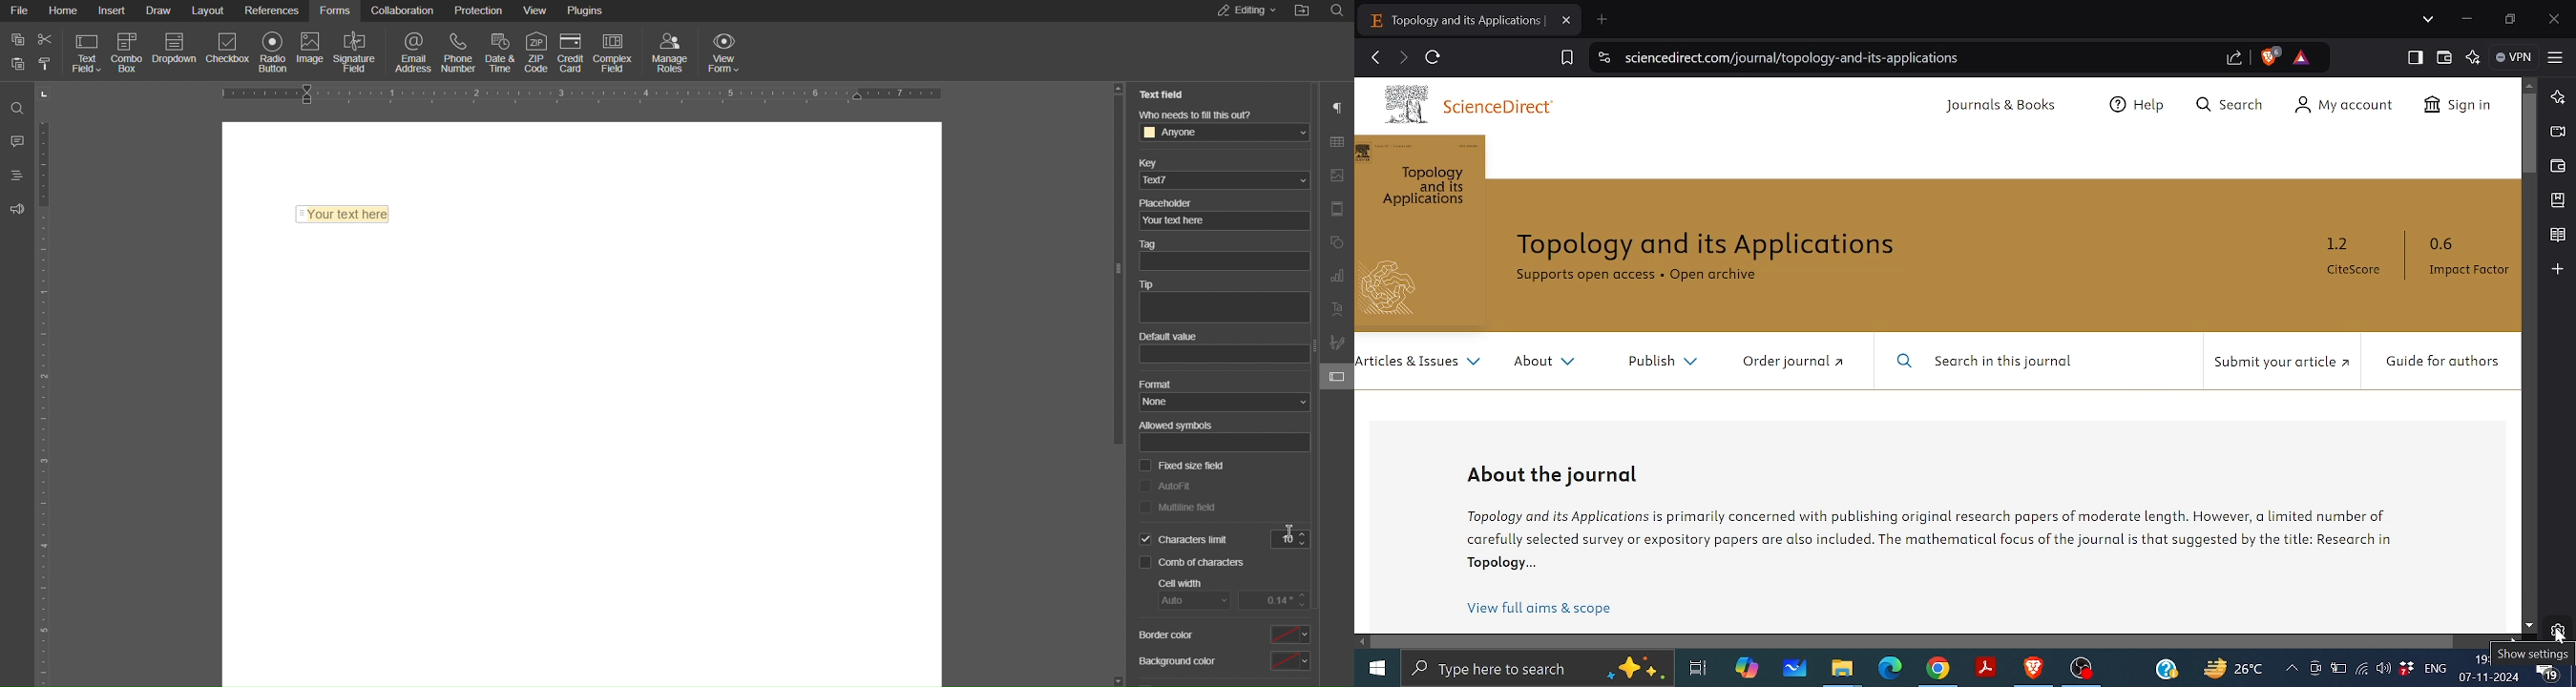  I want to click on Microsoft edge, so click(1893, 669).